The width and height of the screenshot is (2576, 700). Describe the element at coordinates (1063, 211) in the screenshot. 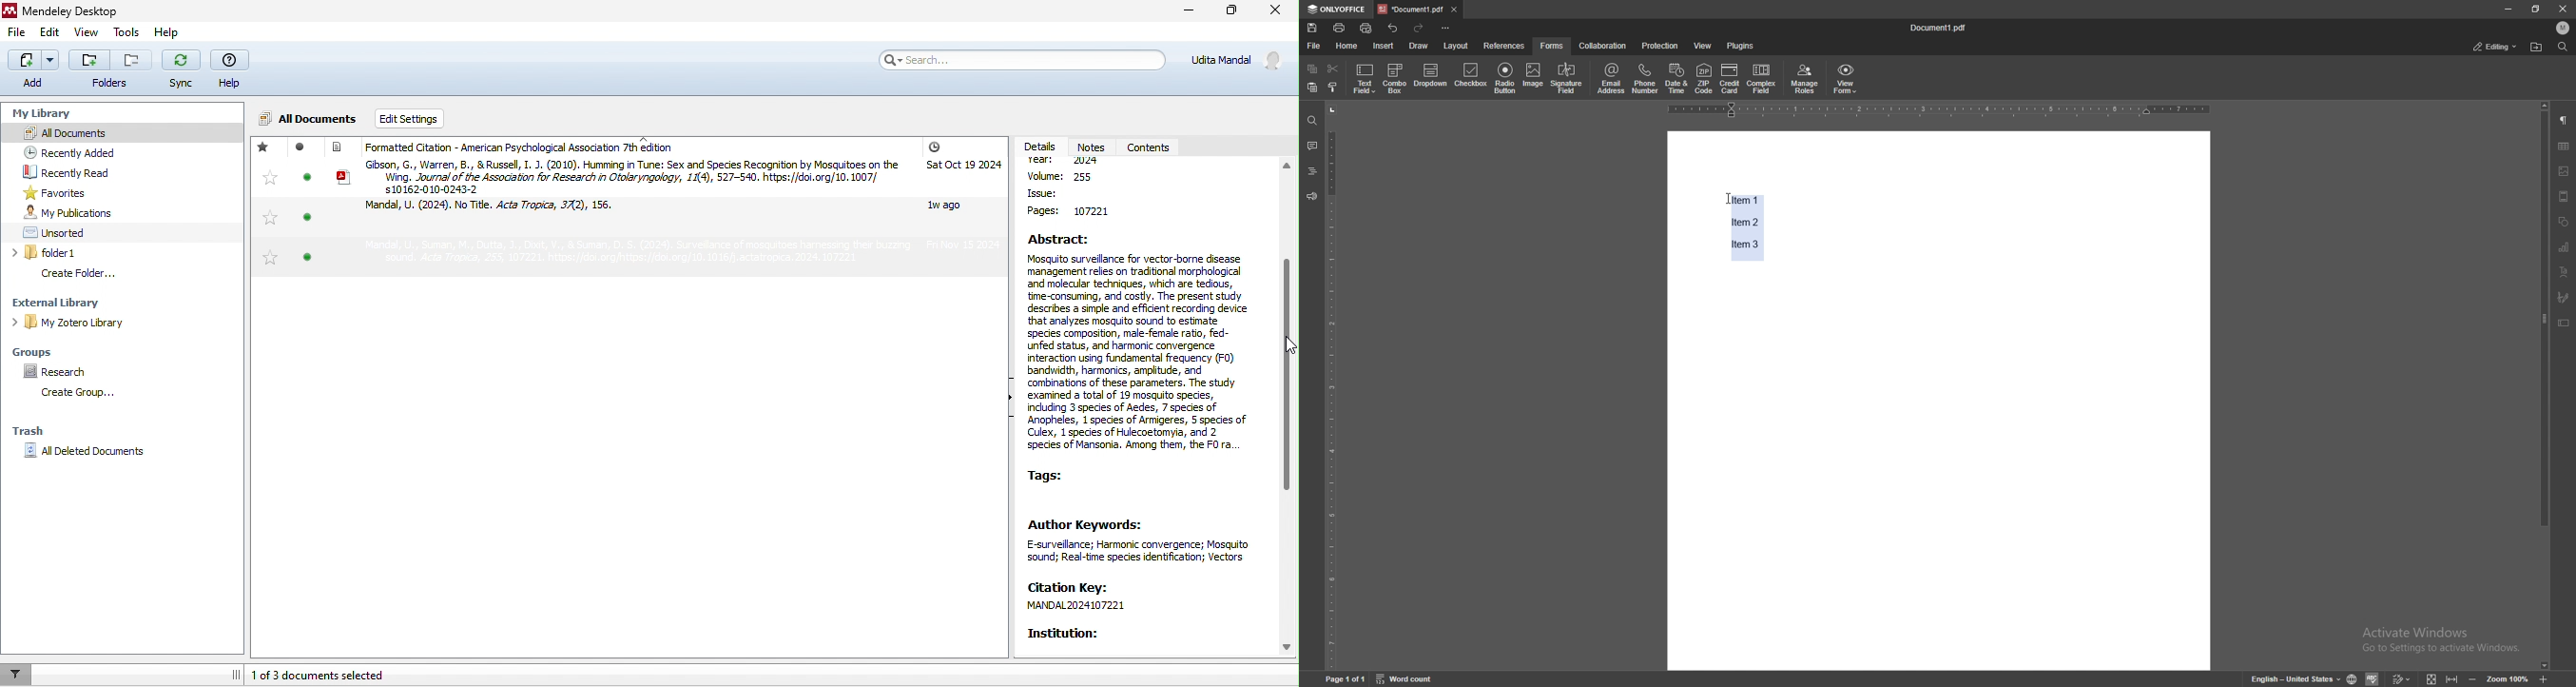

I see `page` at that location.